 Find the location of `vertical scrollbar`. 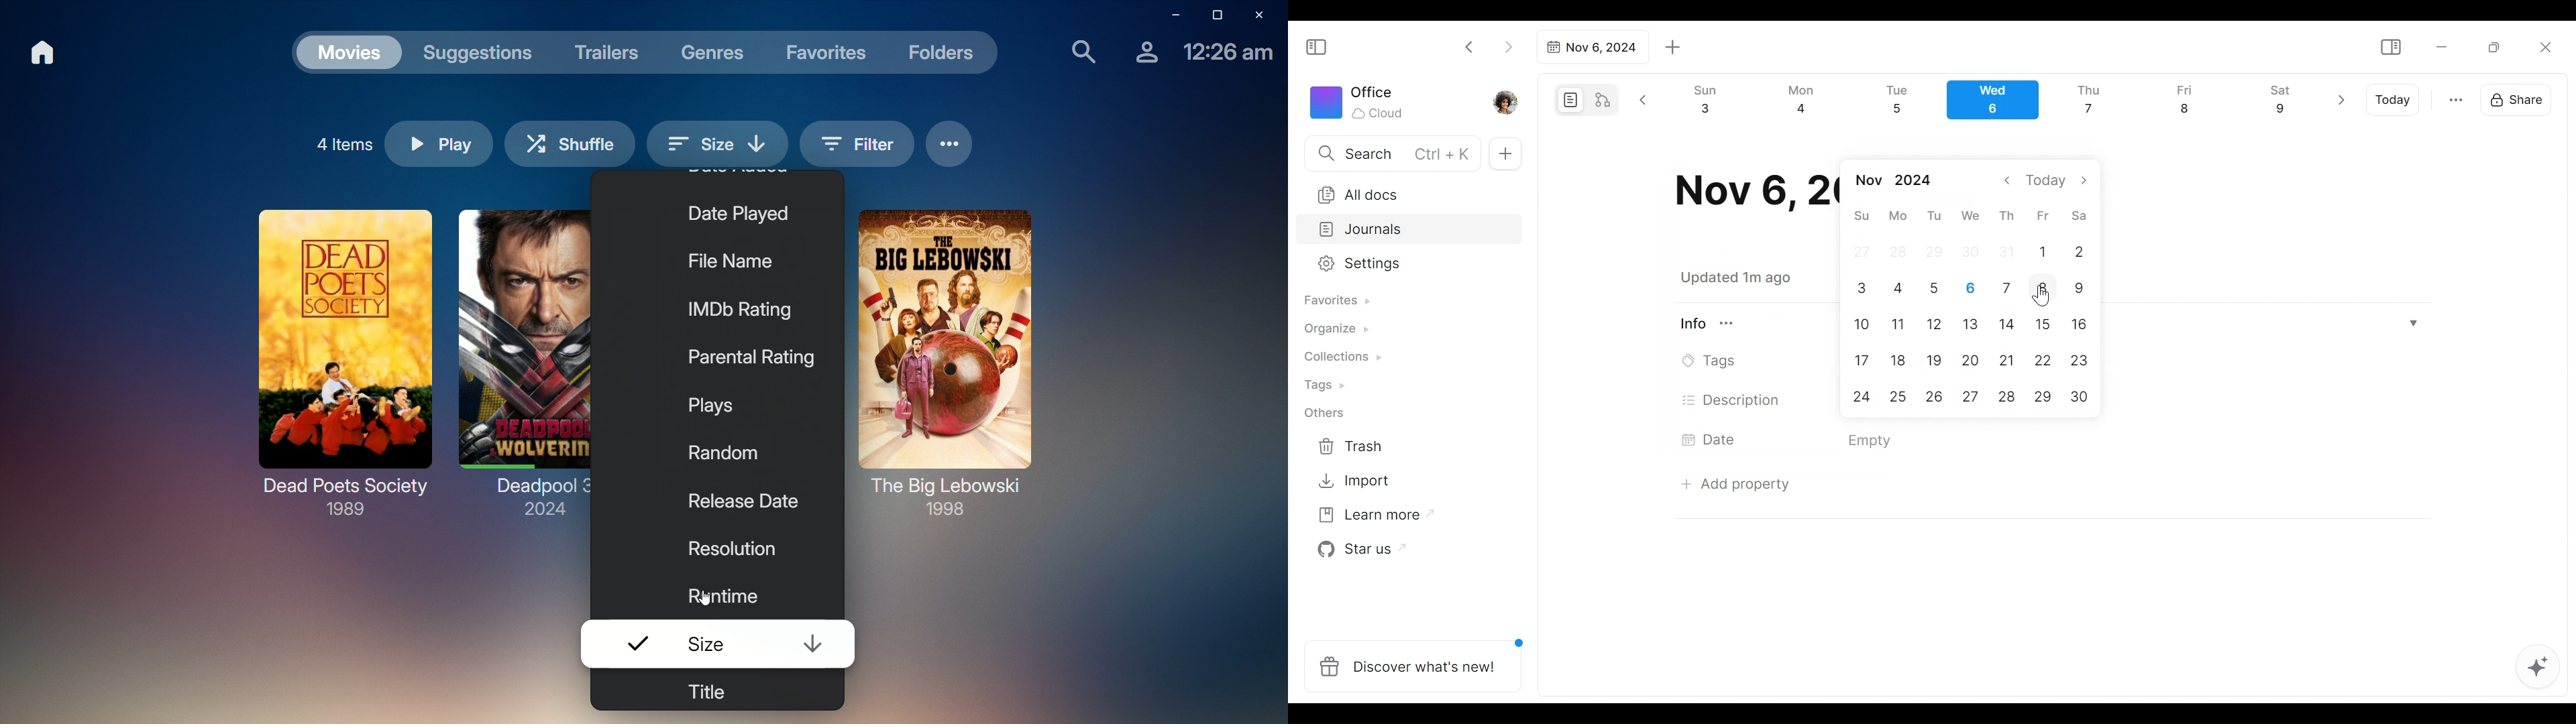

vertical scrollbar is located at coordinates (2563, 381).